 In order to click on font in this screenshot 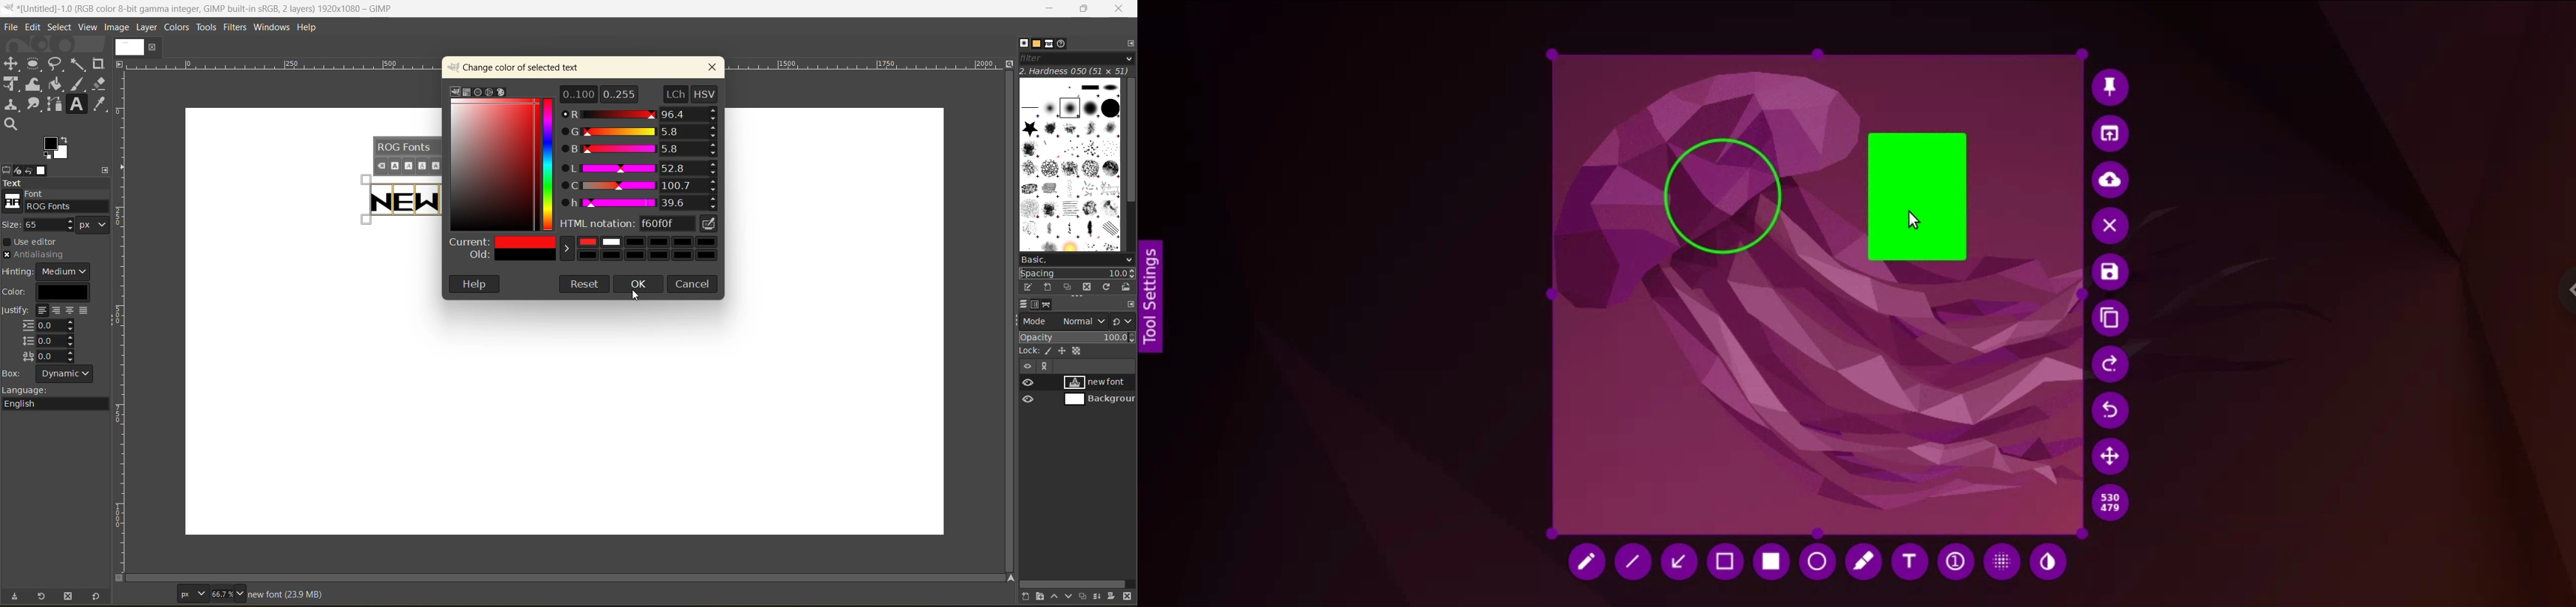, I will do `click(57, 205)`.